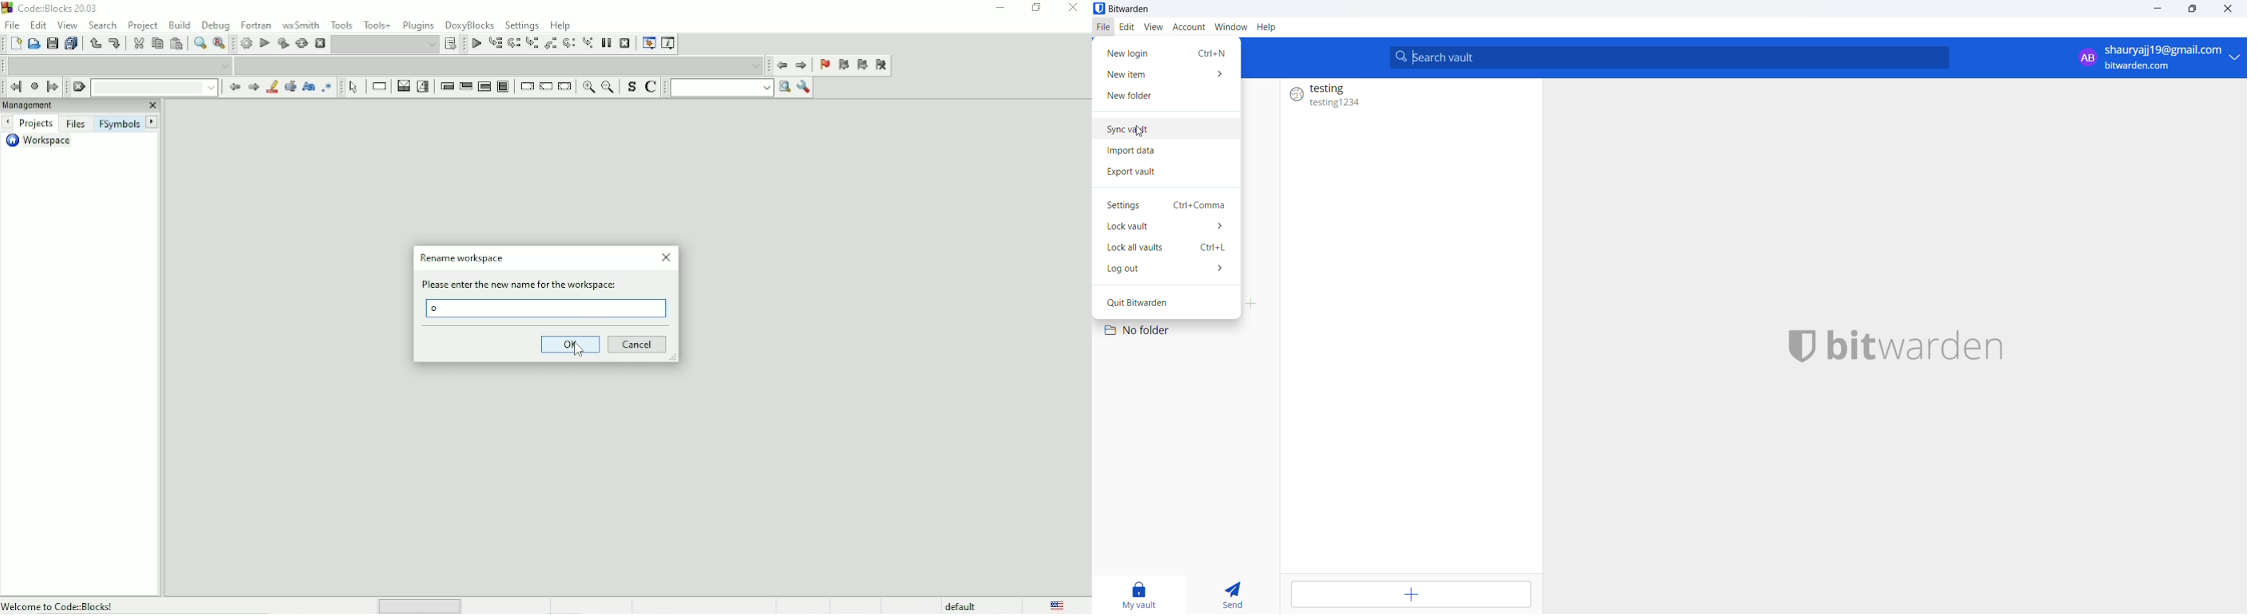 The image size is (2268, 616). I want to click on Next line, so click(514, 44).